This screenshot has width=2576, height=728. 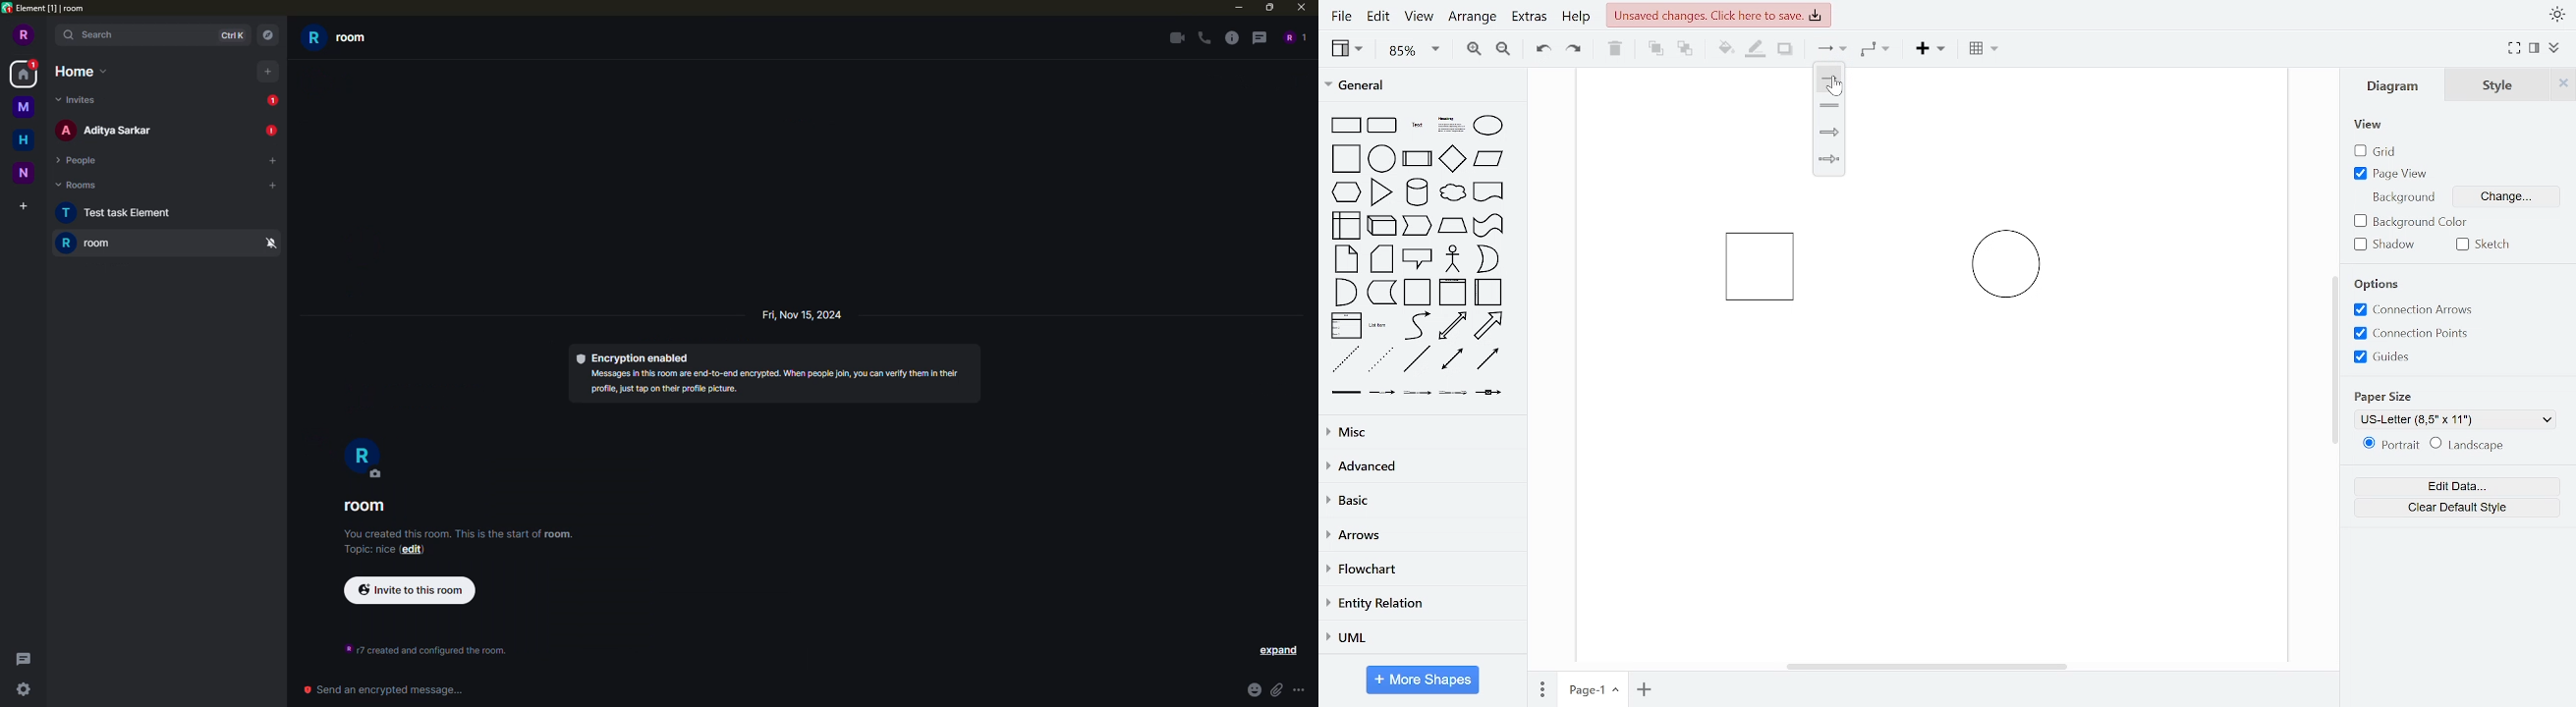 What do you see at coordinates (2337, 362) in the screenshot?
I see `Vertical scrollbar` at bounding box center [2337, 362].